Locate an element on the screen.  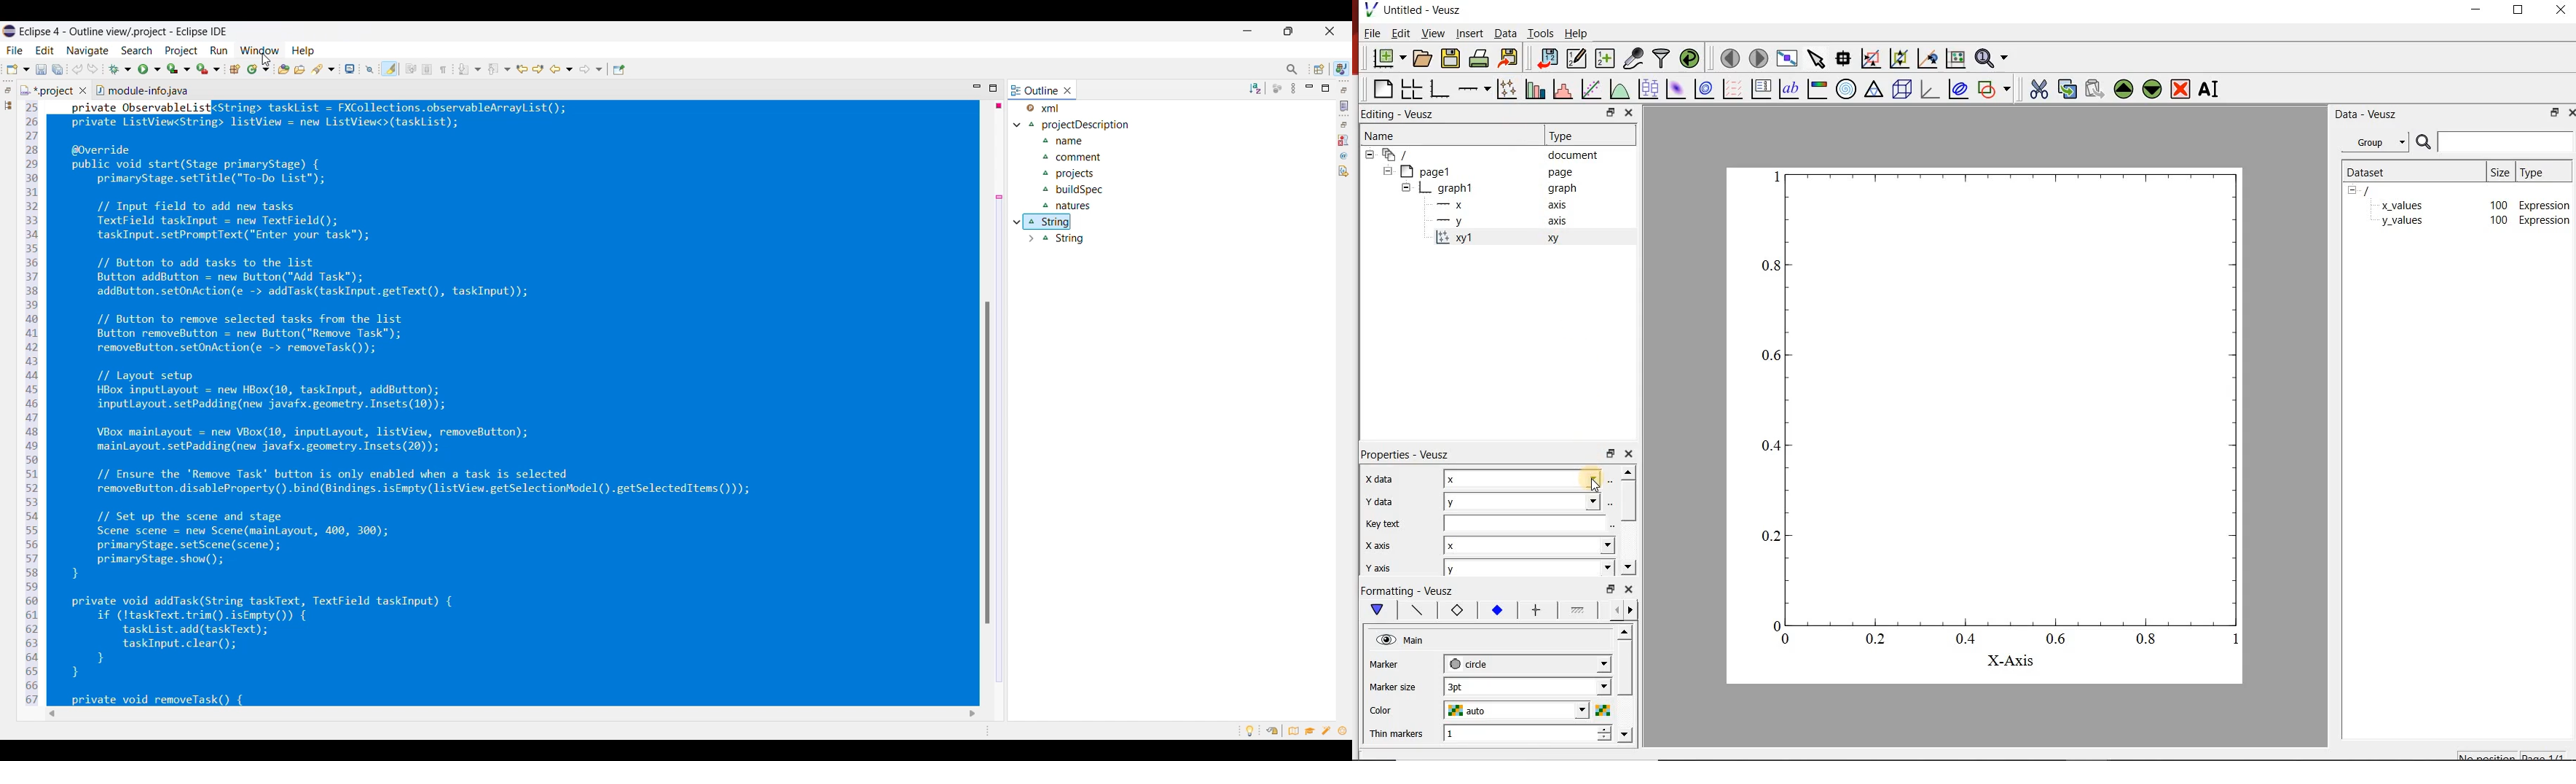
auto is located at coordinates (1515, 709).